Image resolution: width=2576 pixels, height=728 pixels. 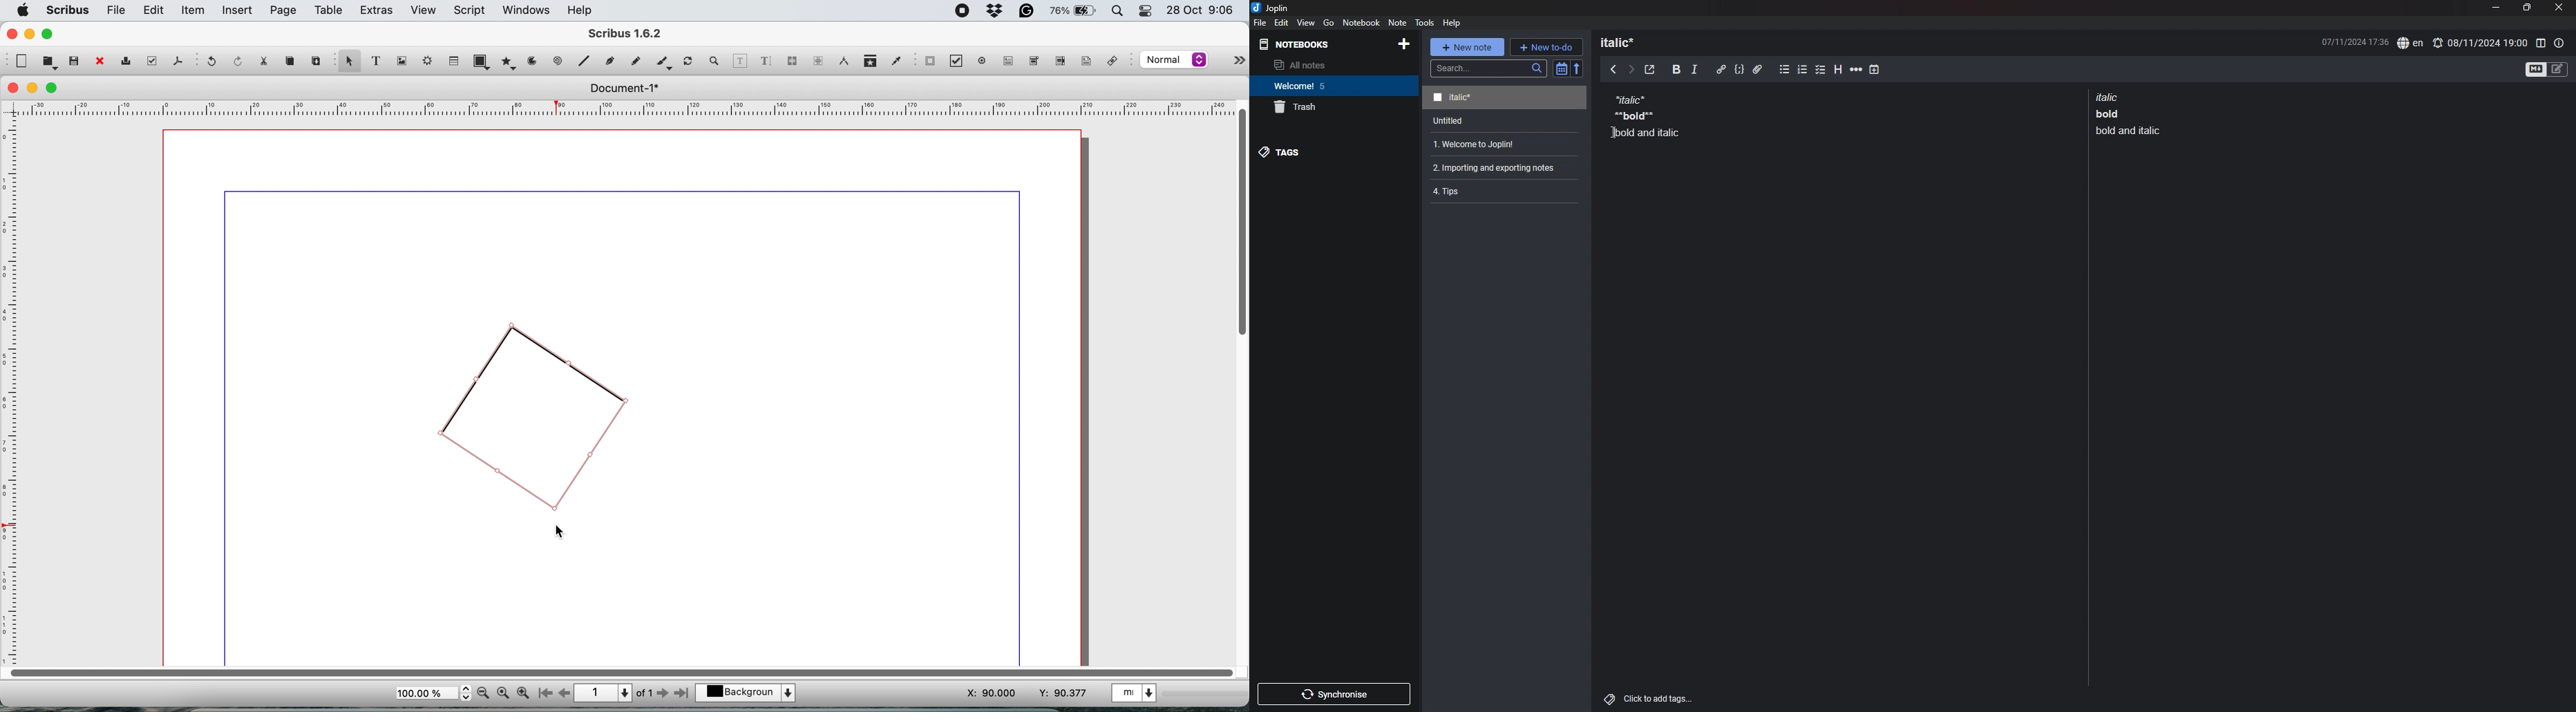 I want to click on undo, so click(x=214, y=63).